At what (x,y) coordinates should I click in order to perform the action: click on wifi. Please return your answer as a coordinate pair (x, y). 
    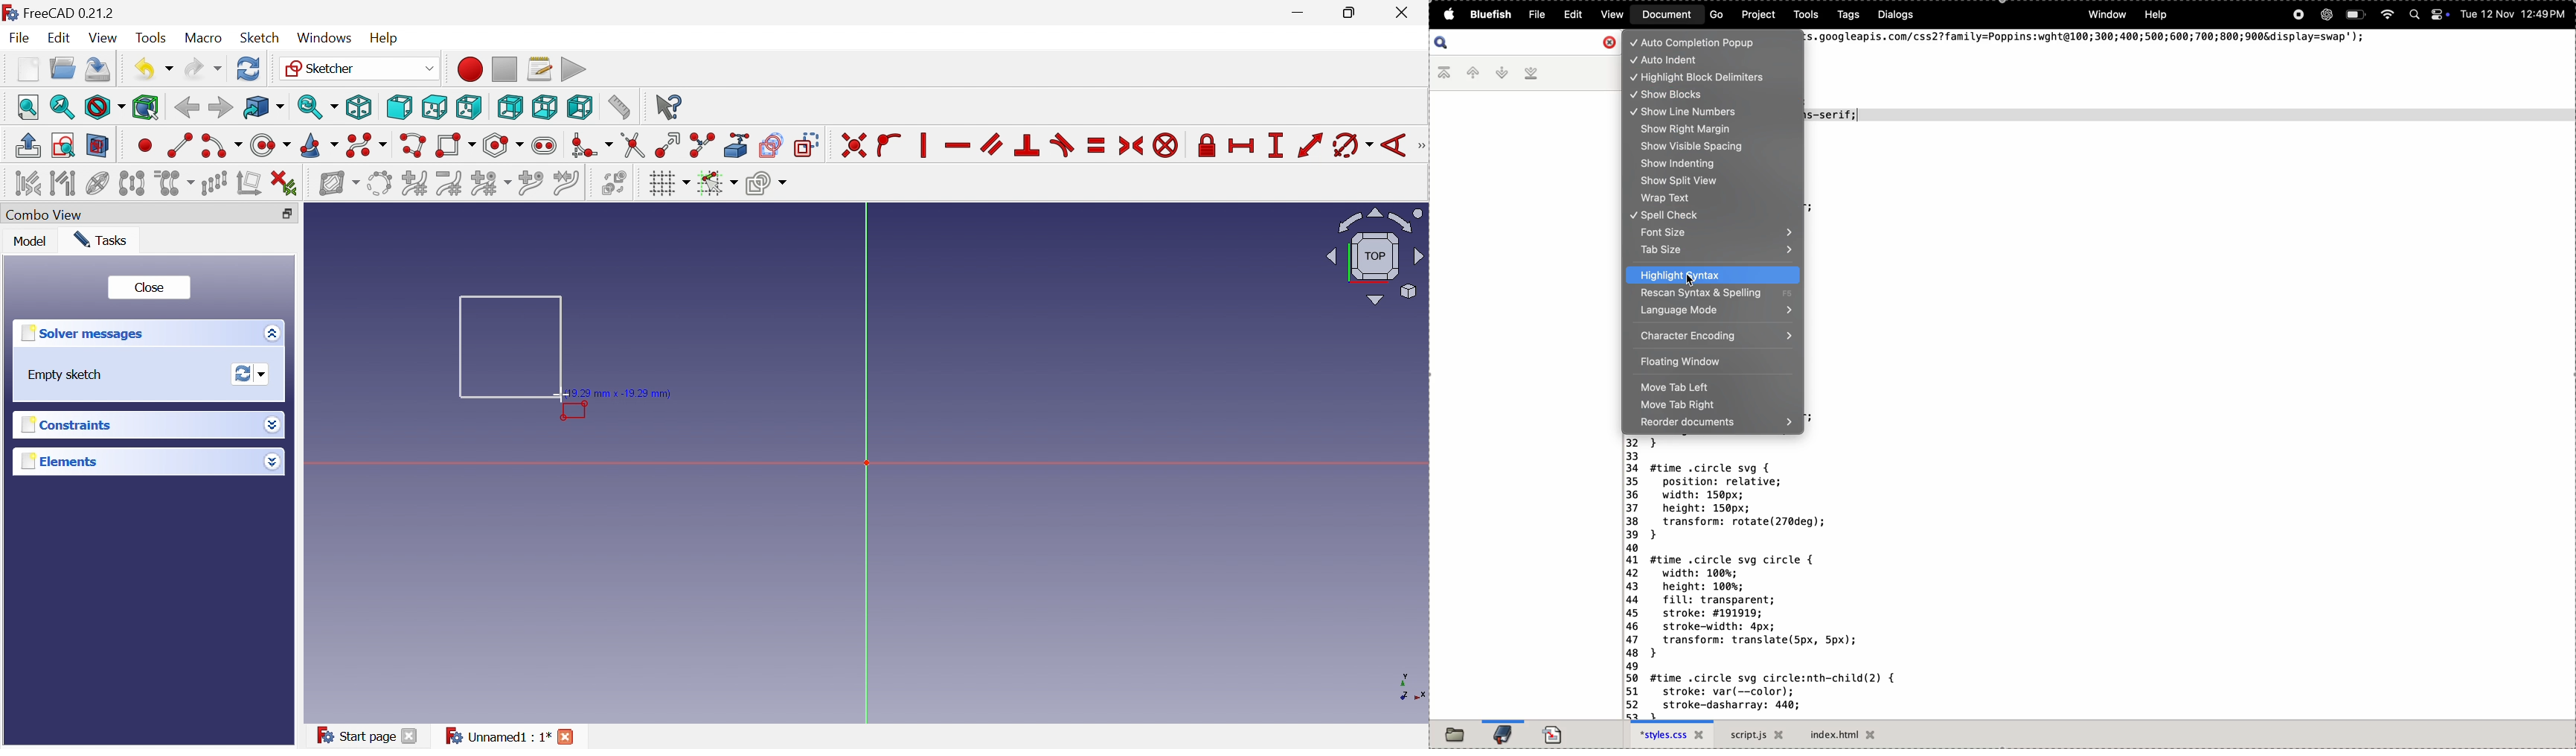
    Looking at the image, I should click on (2387, 15).